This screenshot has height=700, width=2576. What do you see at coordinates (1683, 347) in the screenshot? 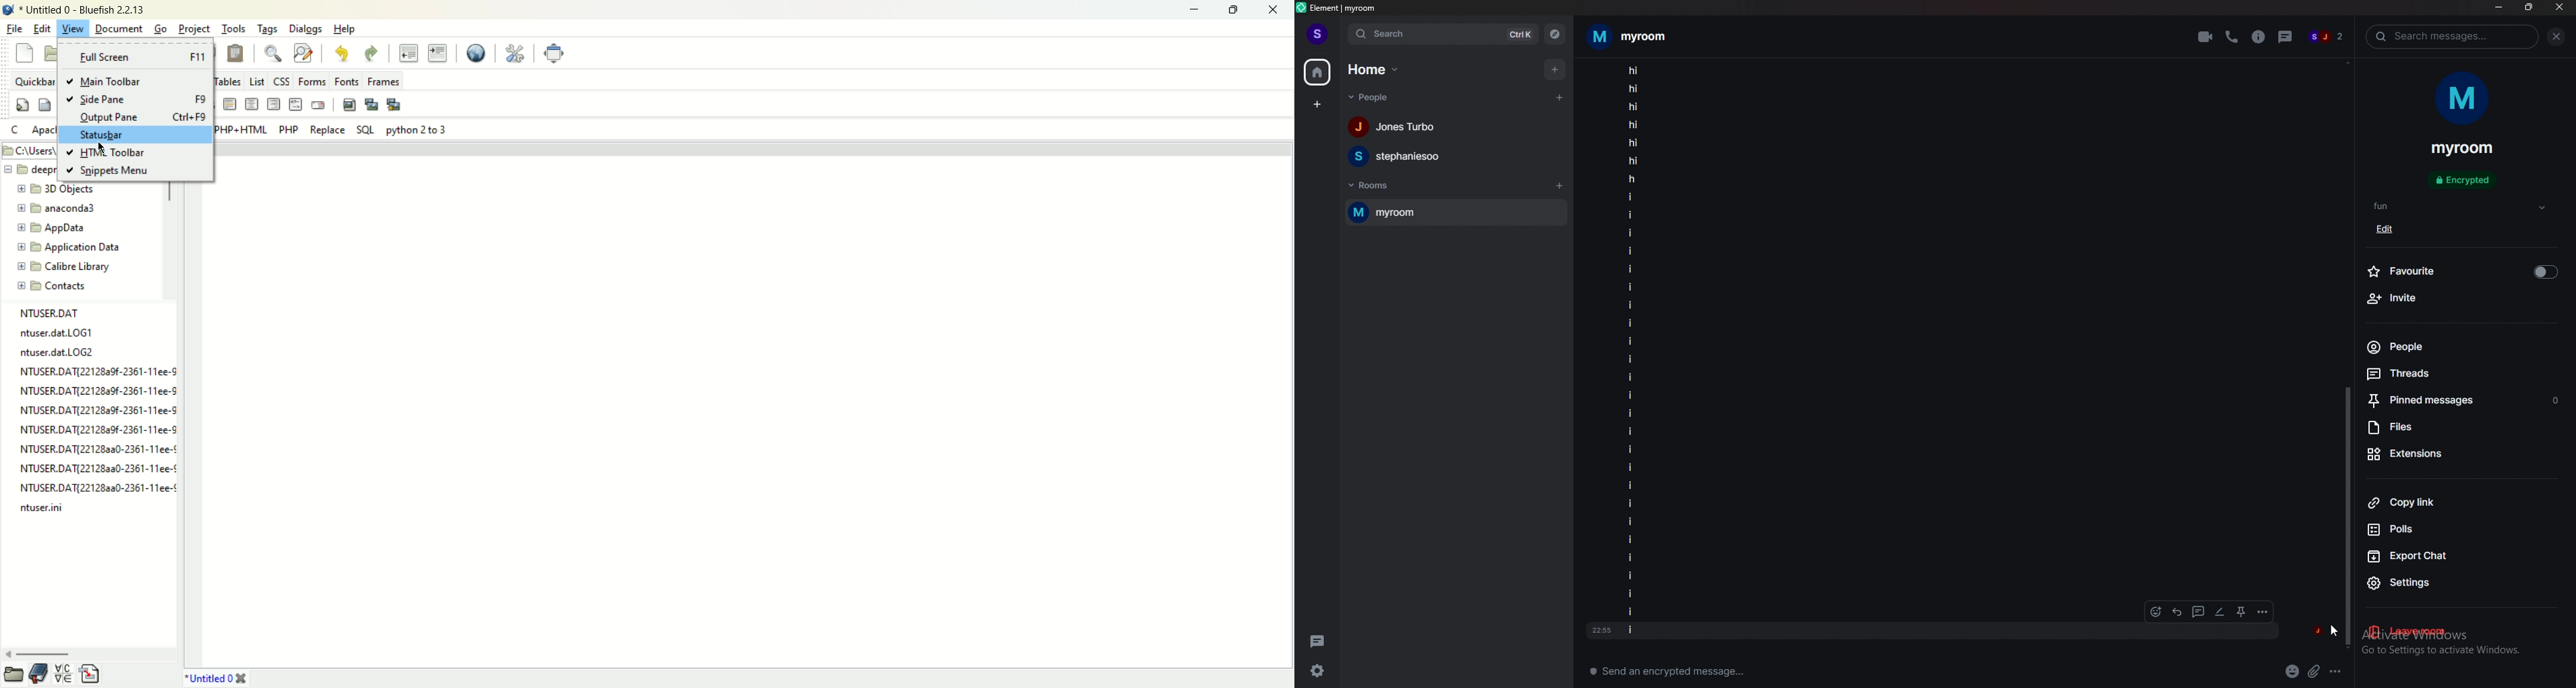
I see `hihihihihihihiiiiiiiiiiiiiiiiiiiiiiiii` at bounding box center [1683, 347].